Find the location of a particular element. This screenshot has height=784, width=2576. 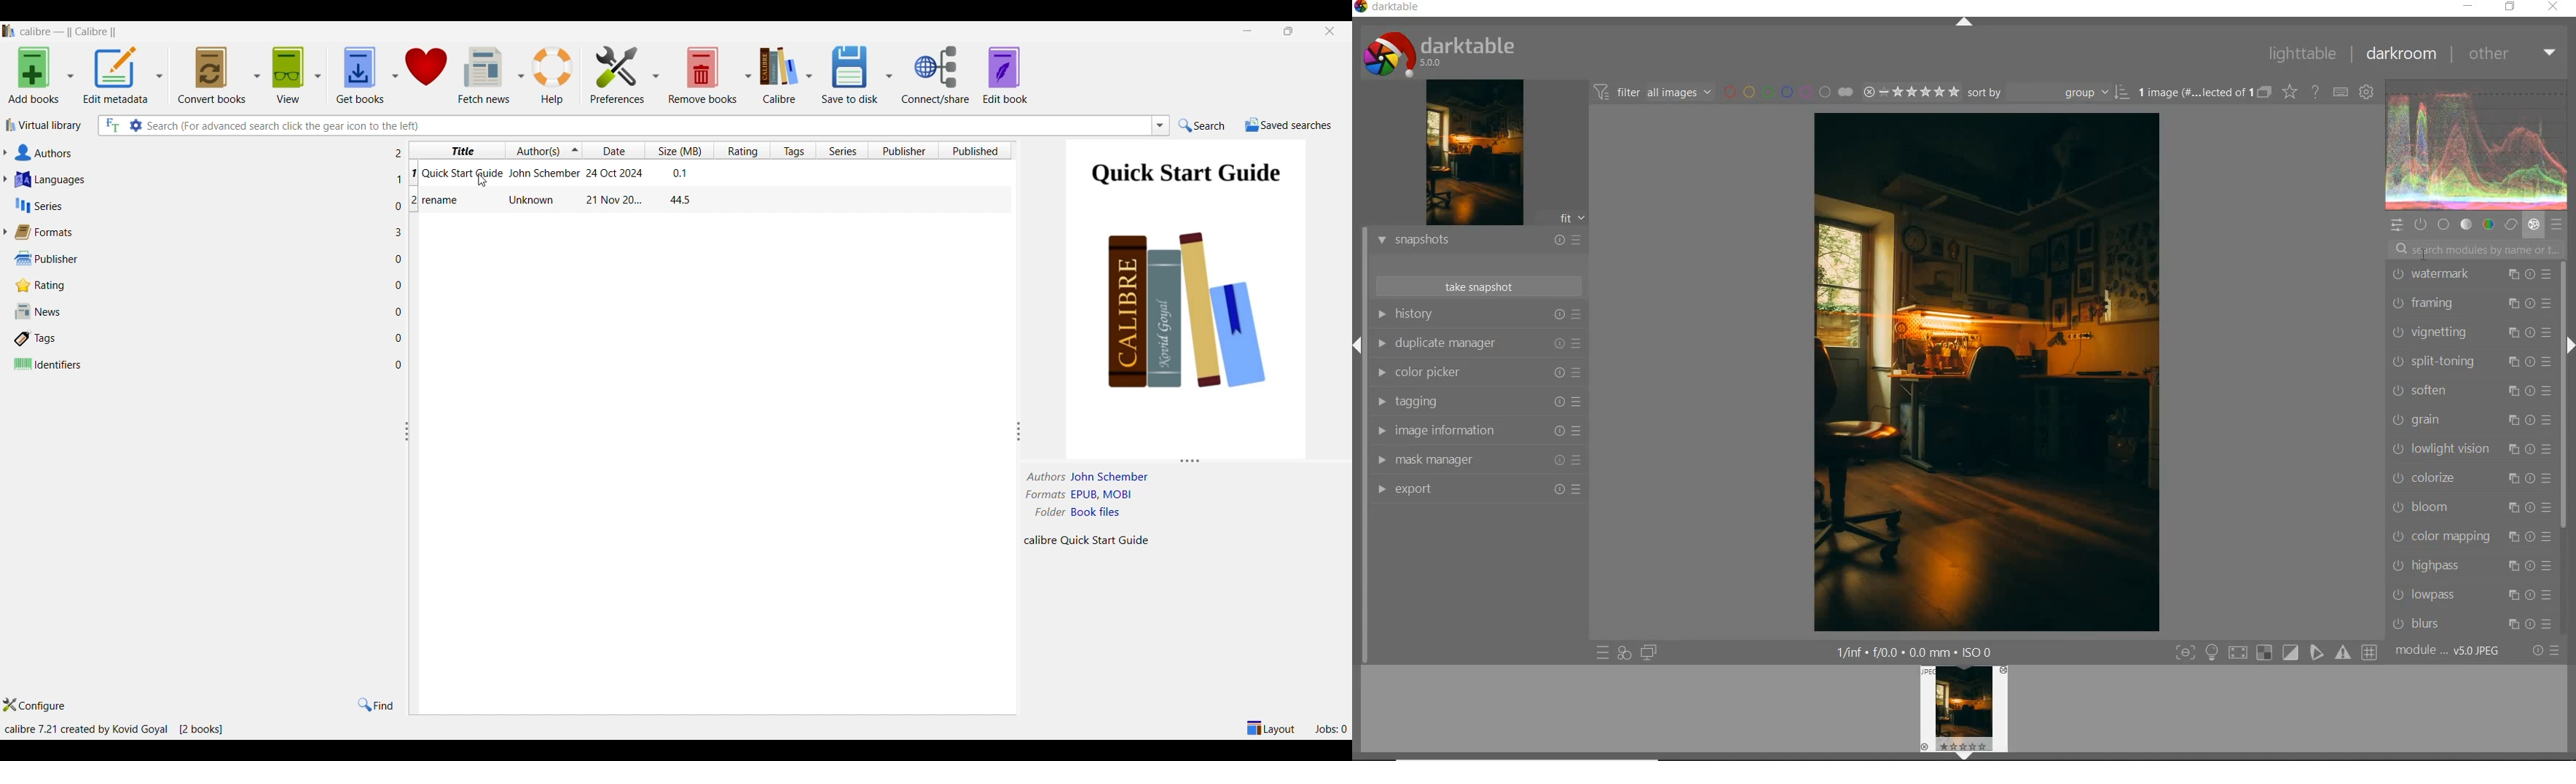

duplicate manager is located at coordinates (1475, 343).